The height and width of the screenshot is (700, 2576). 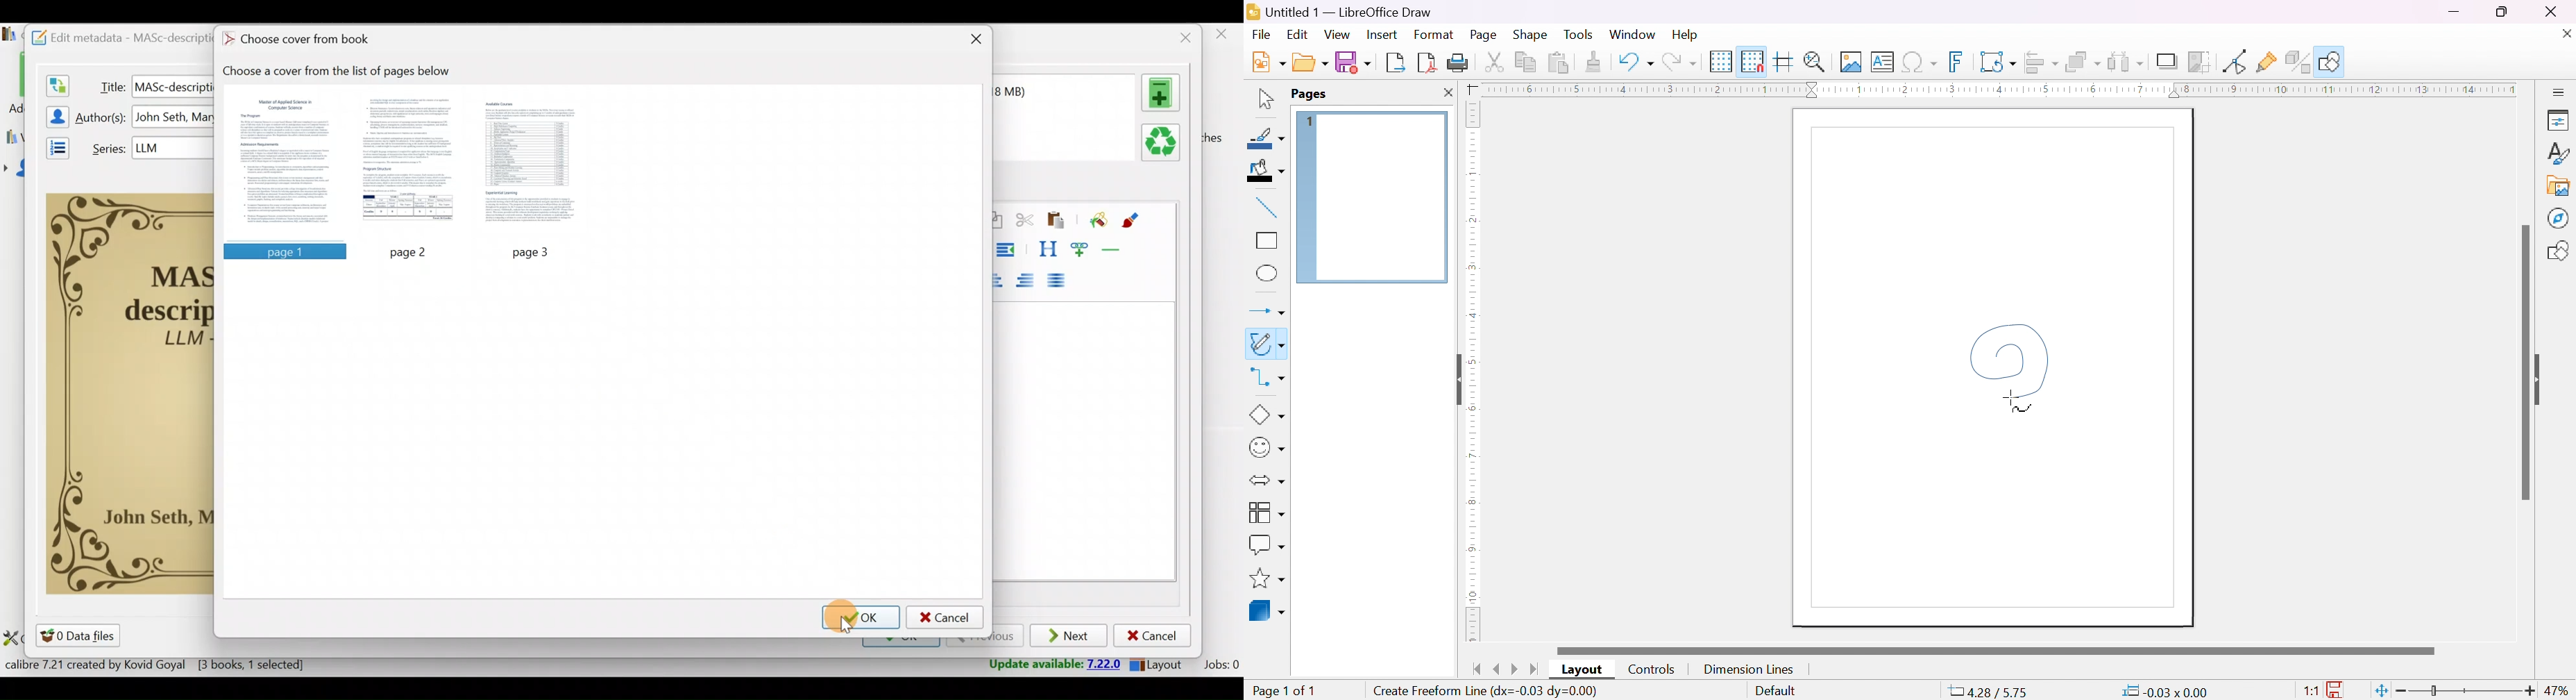 What do you see at coordinates (1267, 239) in the screenshot?
I see `rectangle` at bounding box center [1267, 239].